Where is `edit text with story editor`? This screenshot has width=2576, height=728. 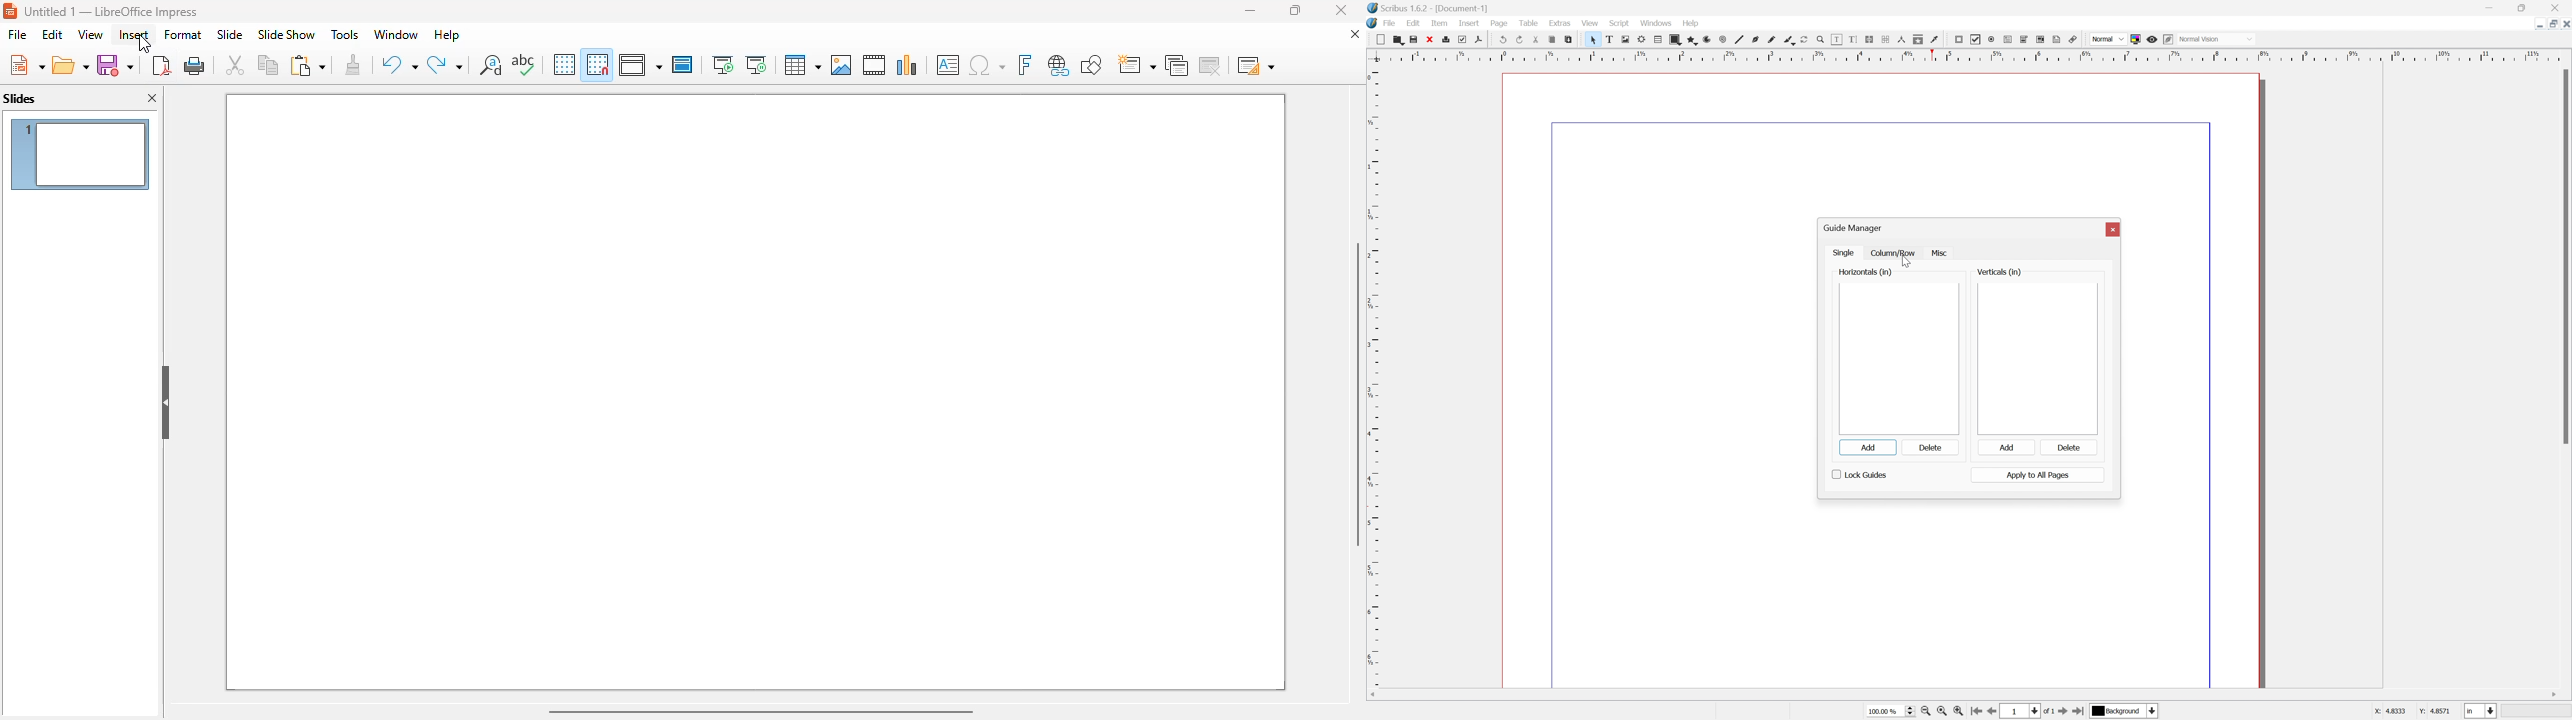 edit text with story editor is located at coordinates (1854, 40).